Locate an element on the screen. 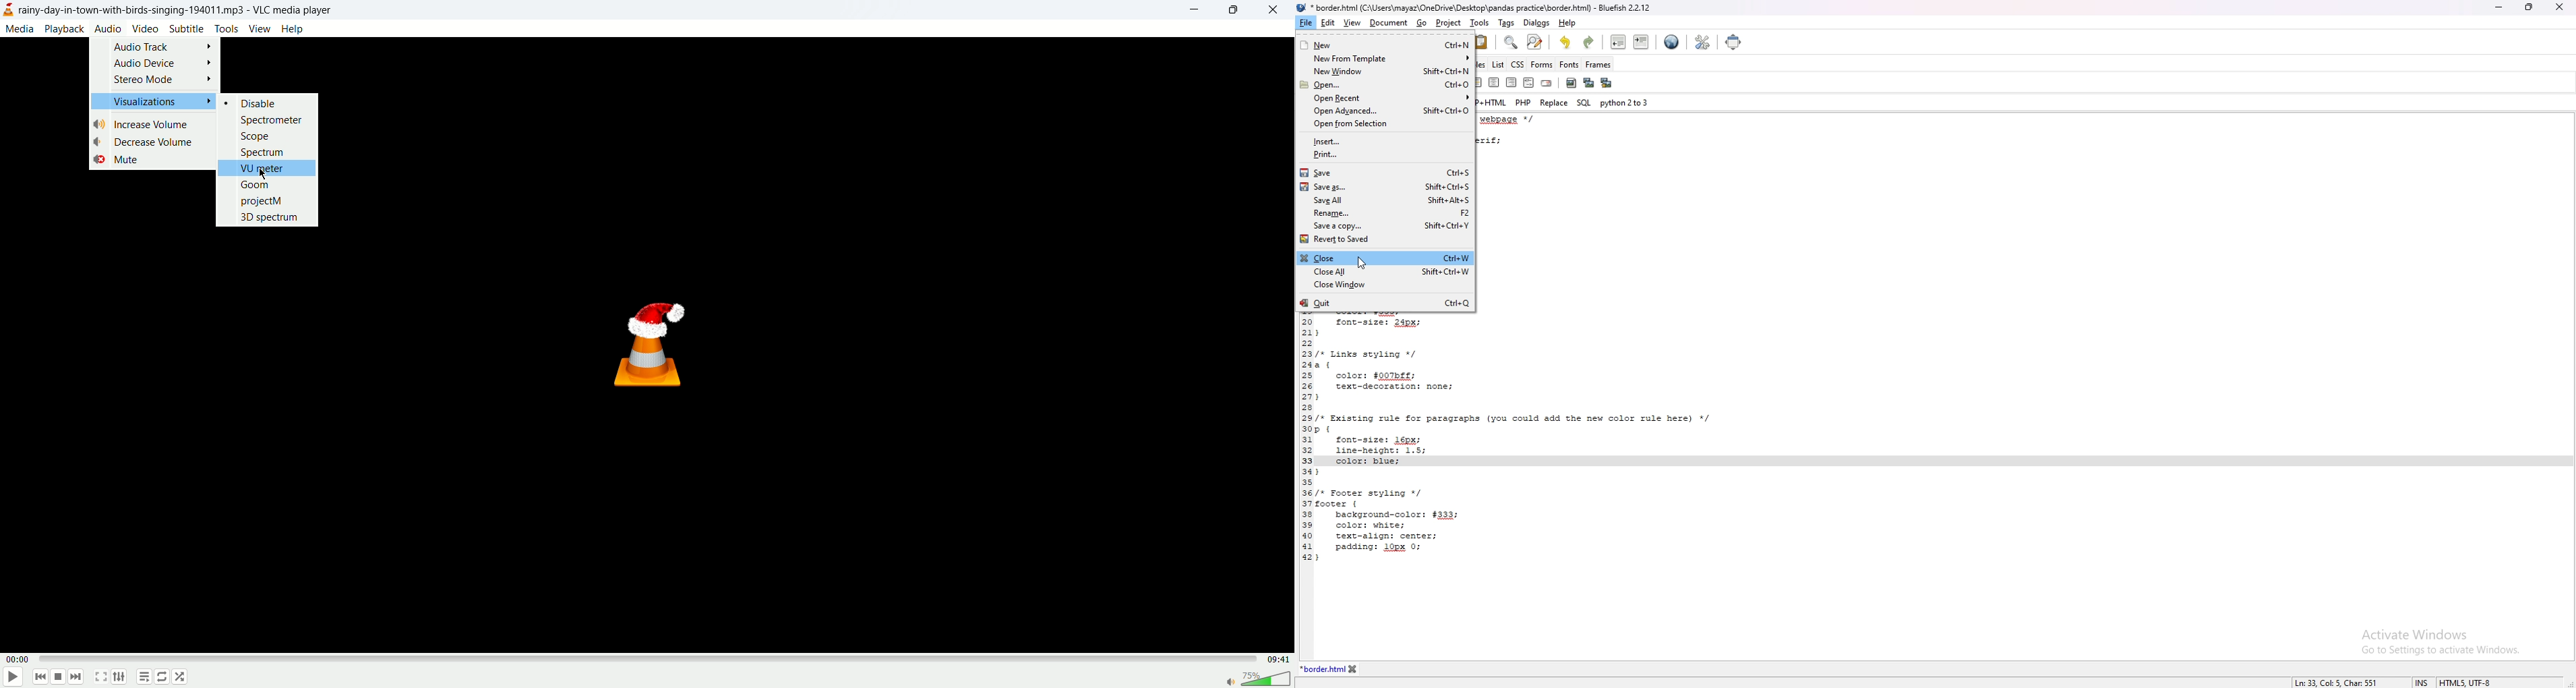 Image resolution: width=2576 pixels, height=700 pixels. mouse cursor is located at coordinates (268, 177).